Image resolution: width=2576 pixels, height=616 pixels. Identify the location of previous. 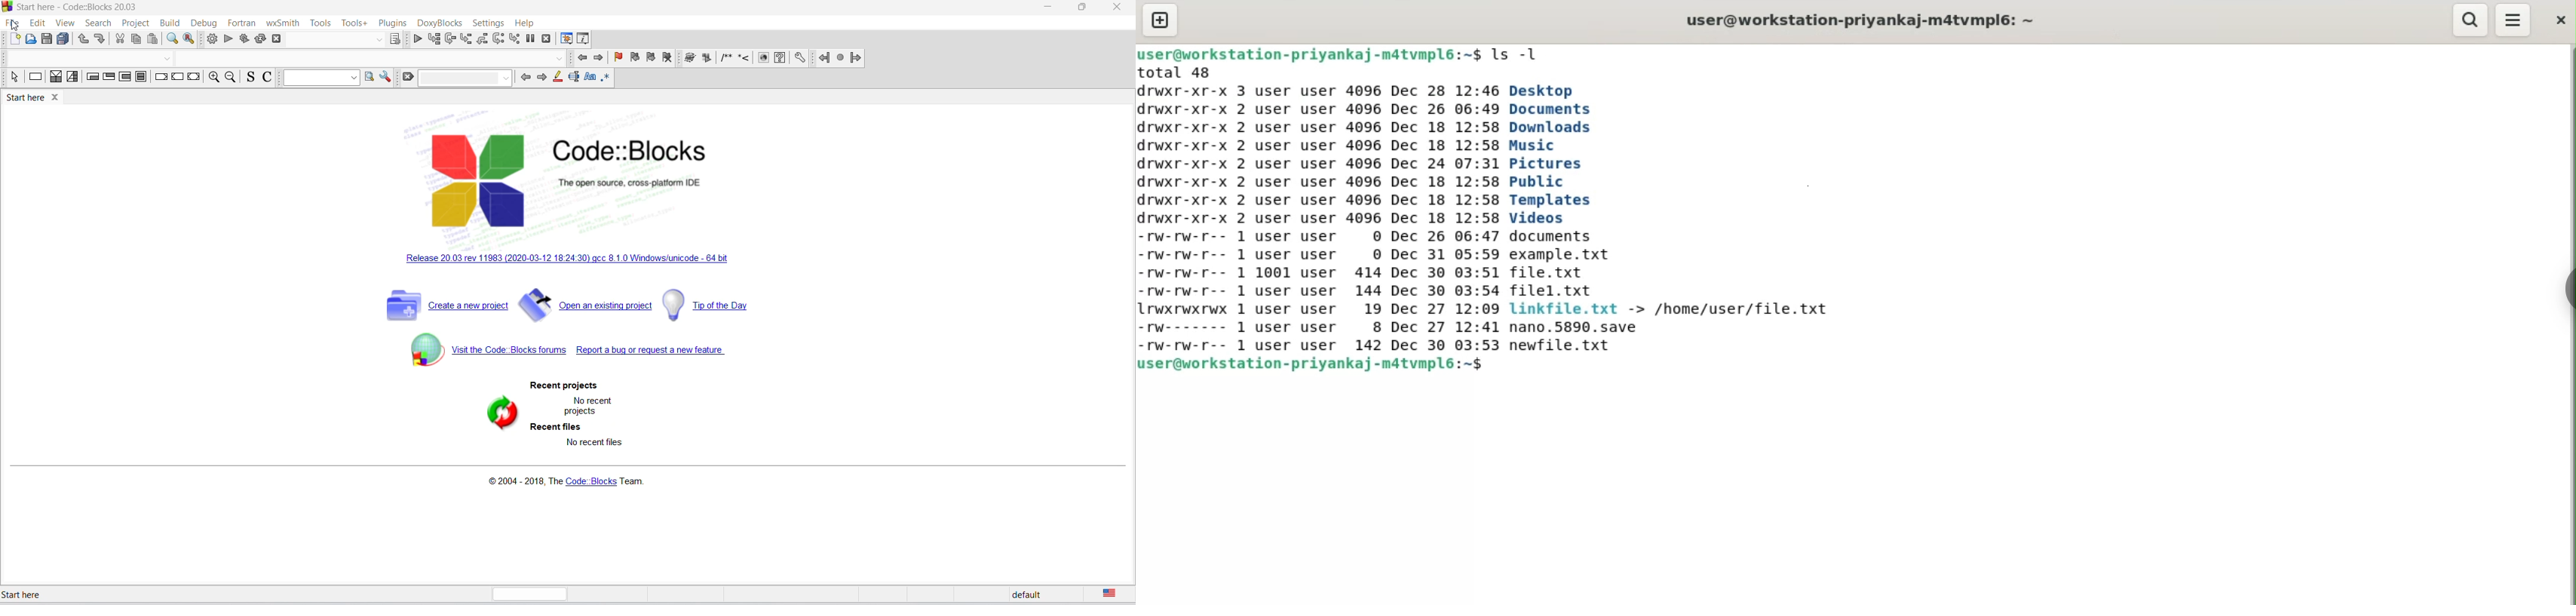
(581, 57).